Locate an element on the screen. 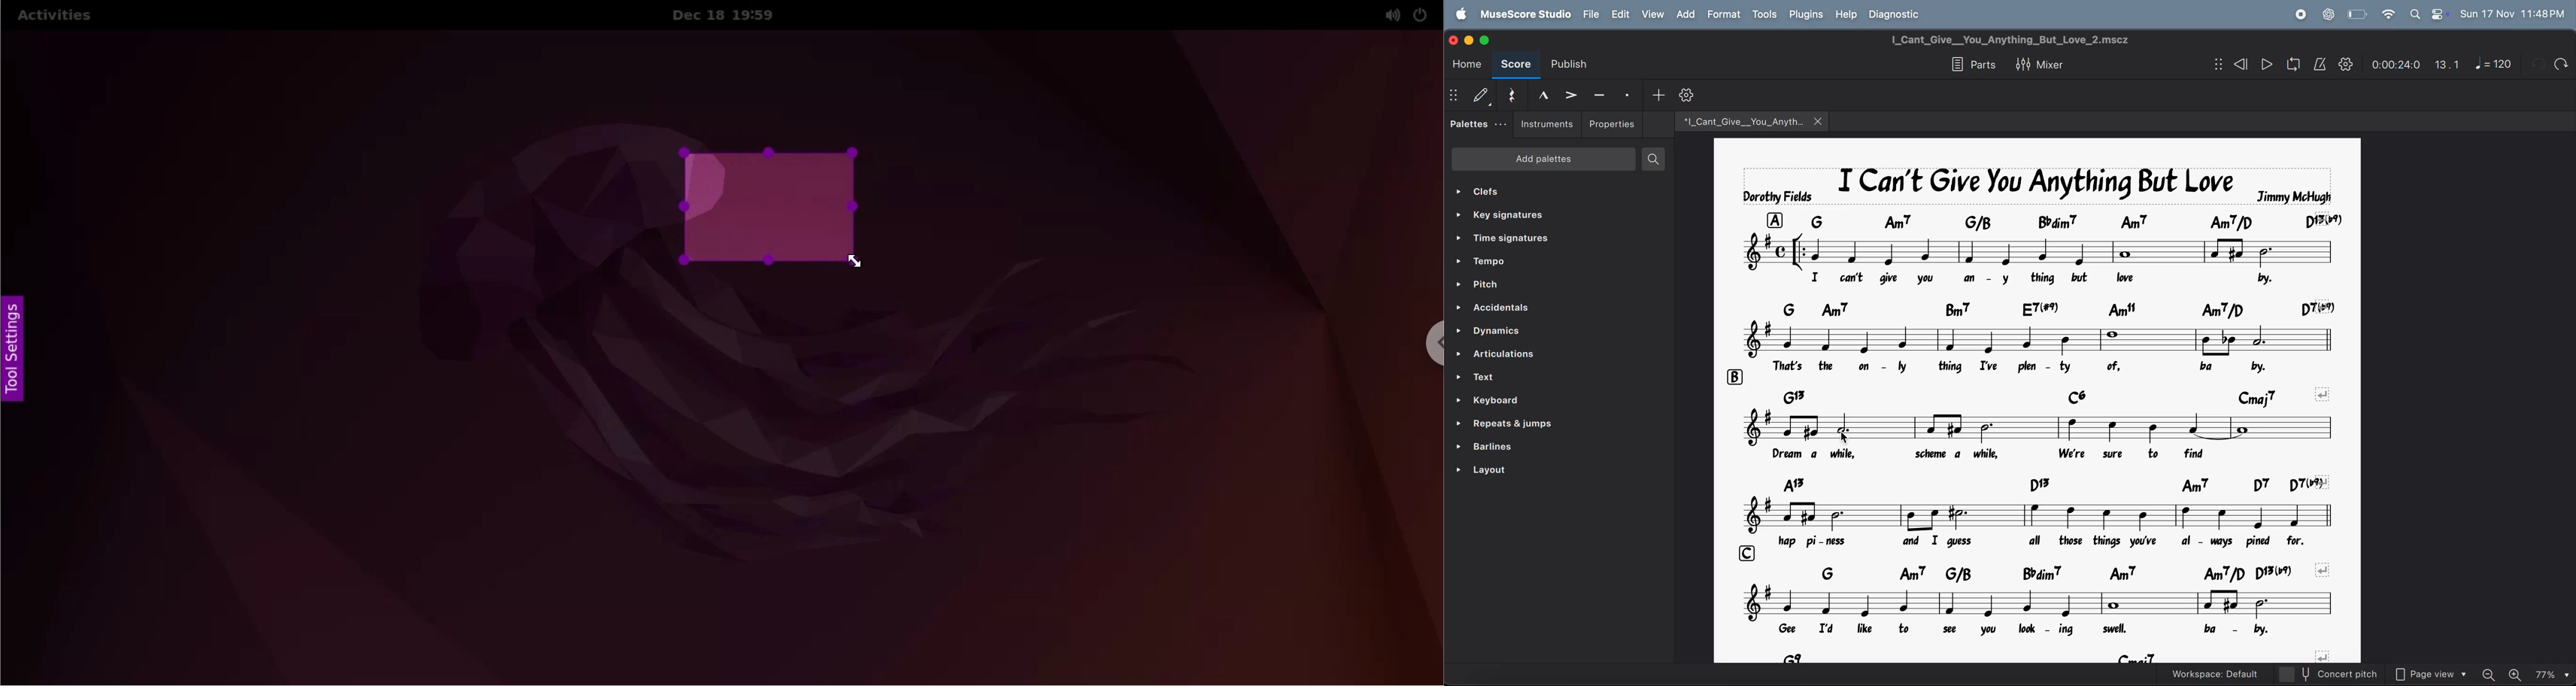  lyrics is located at coordinates (2021, 366).